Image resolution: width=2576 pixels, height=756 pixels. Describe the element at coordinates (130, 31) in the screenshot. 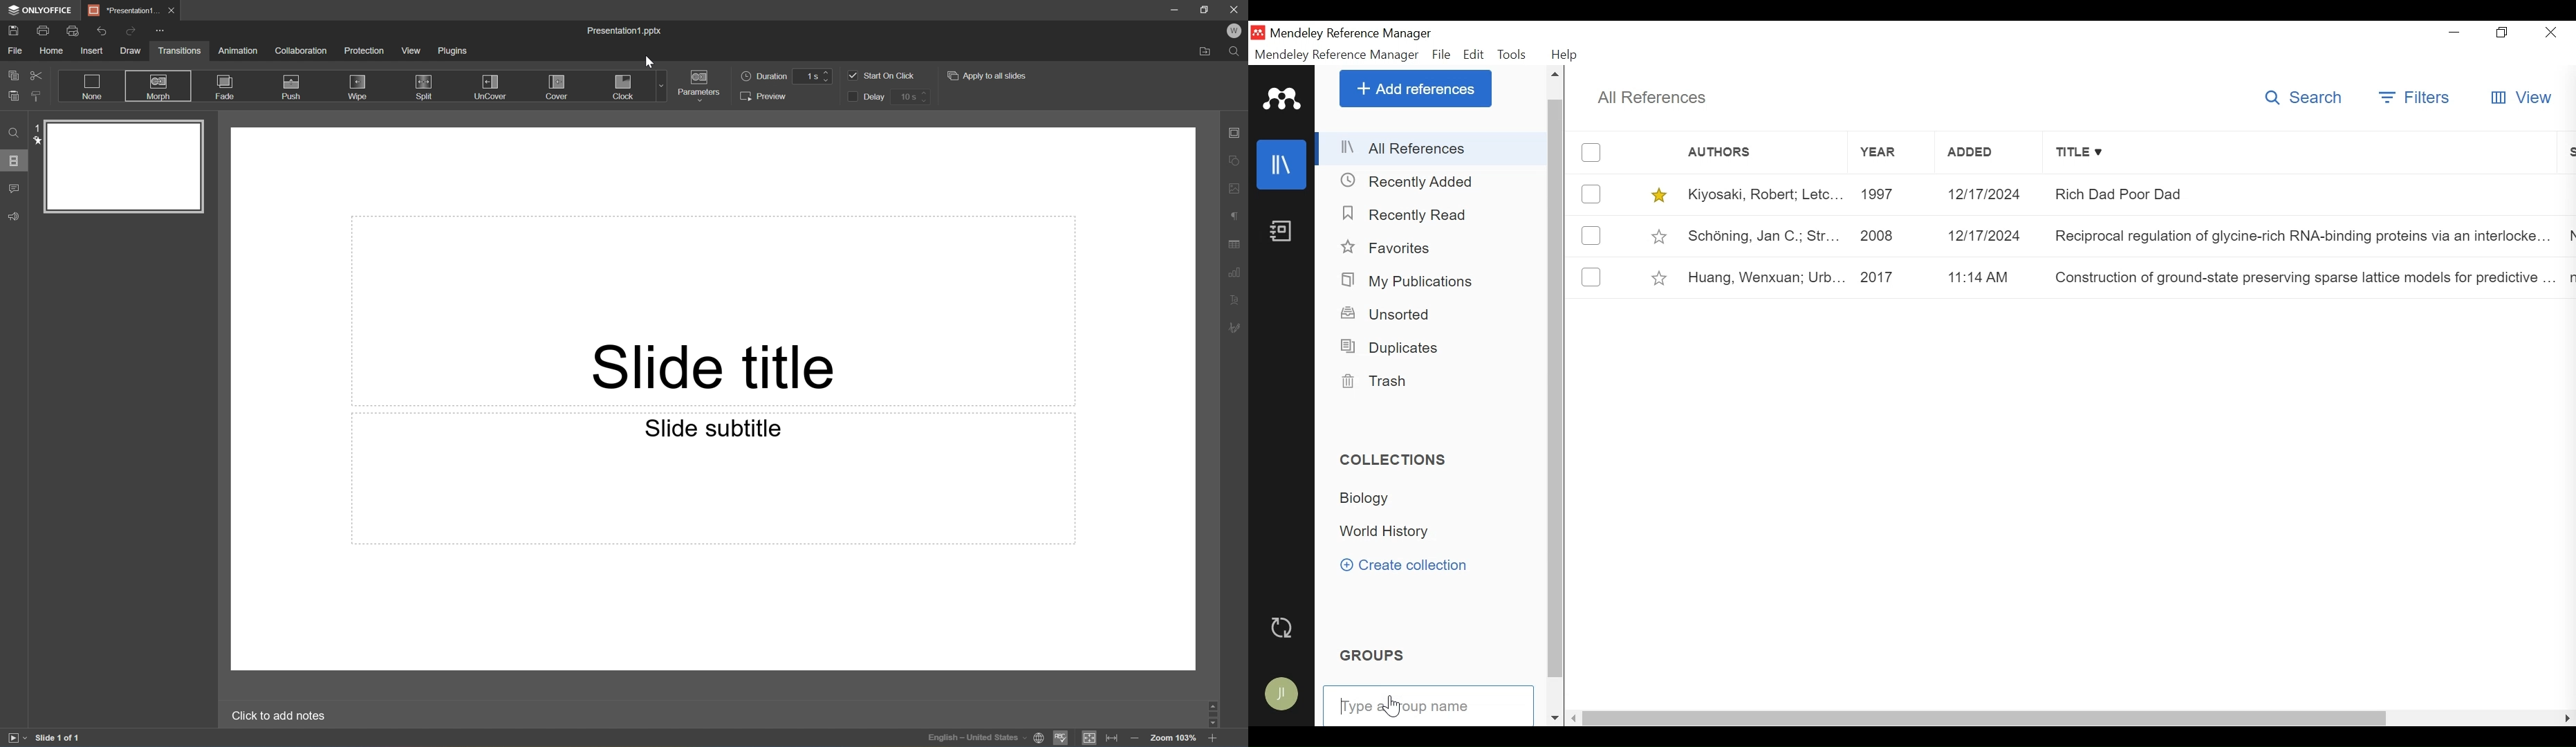

I see `Redo` at that location.